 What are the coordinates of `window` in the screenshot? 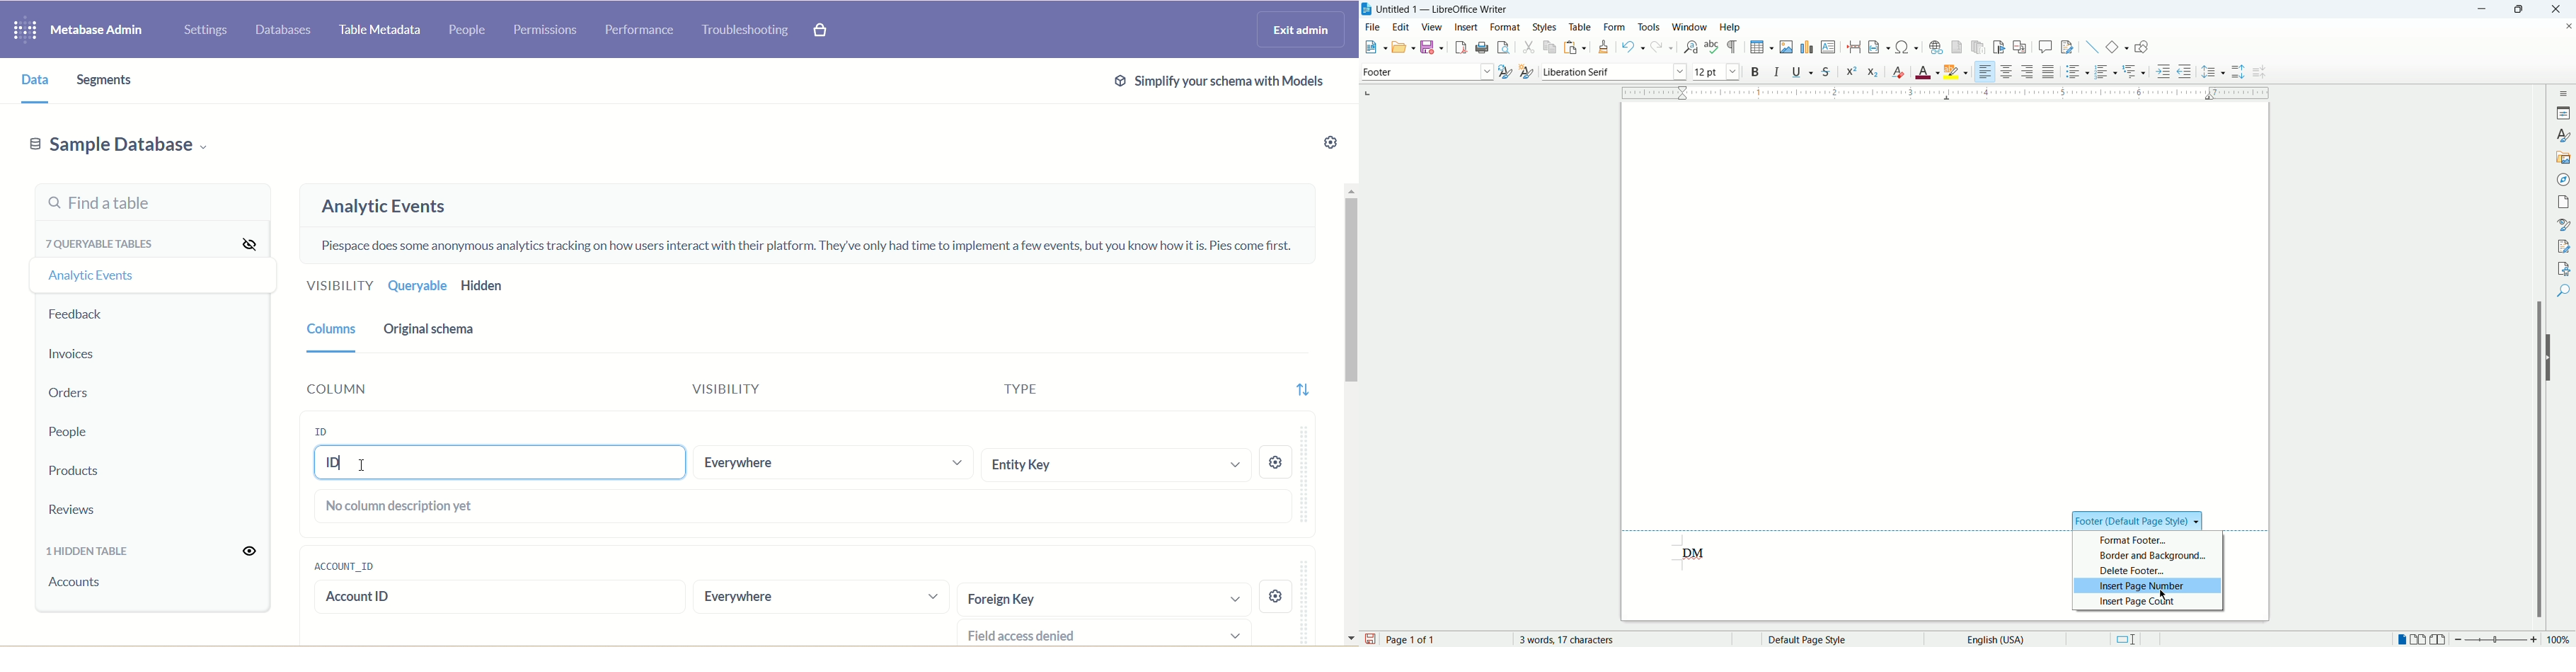 It's located at (1690, 27).